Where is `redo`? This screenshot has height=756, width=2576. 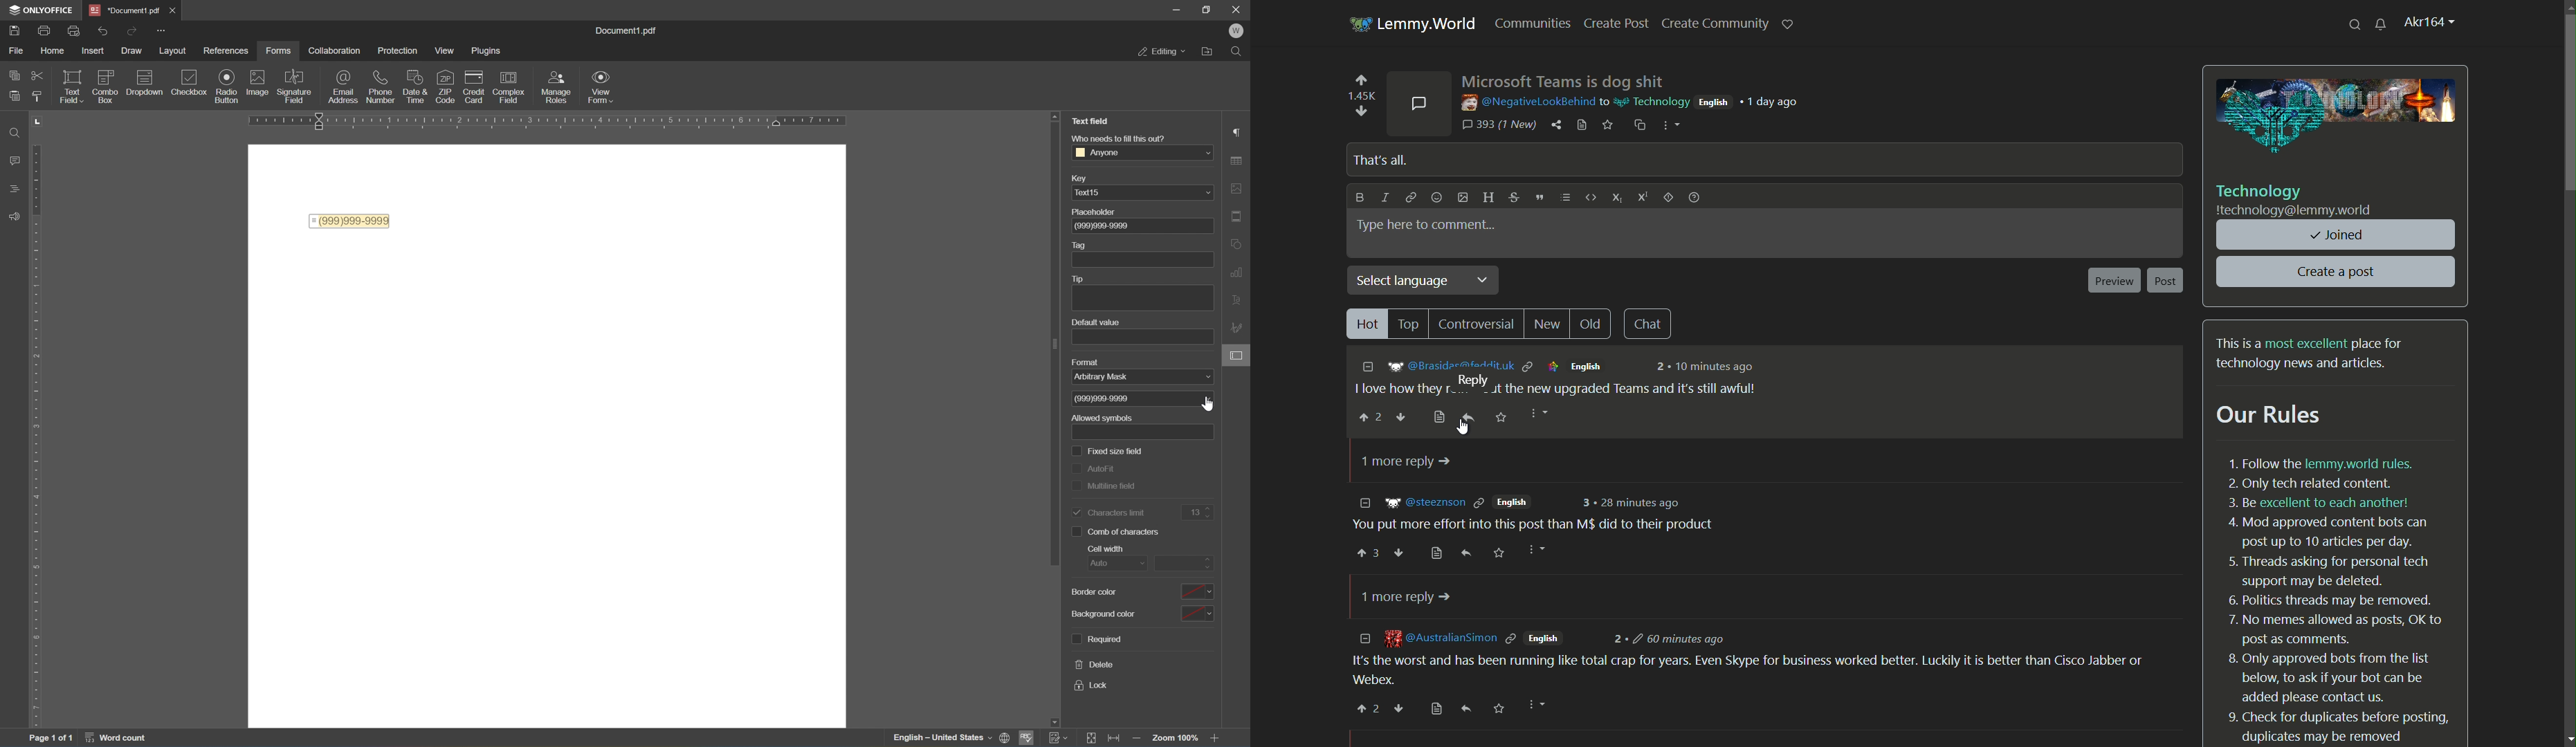 redo is located at coordinates (133, 31).